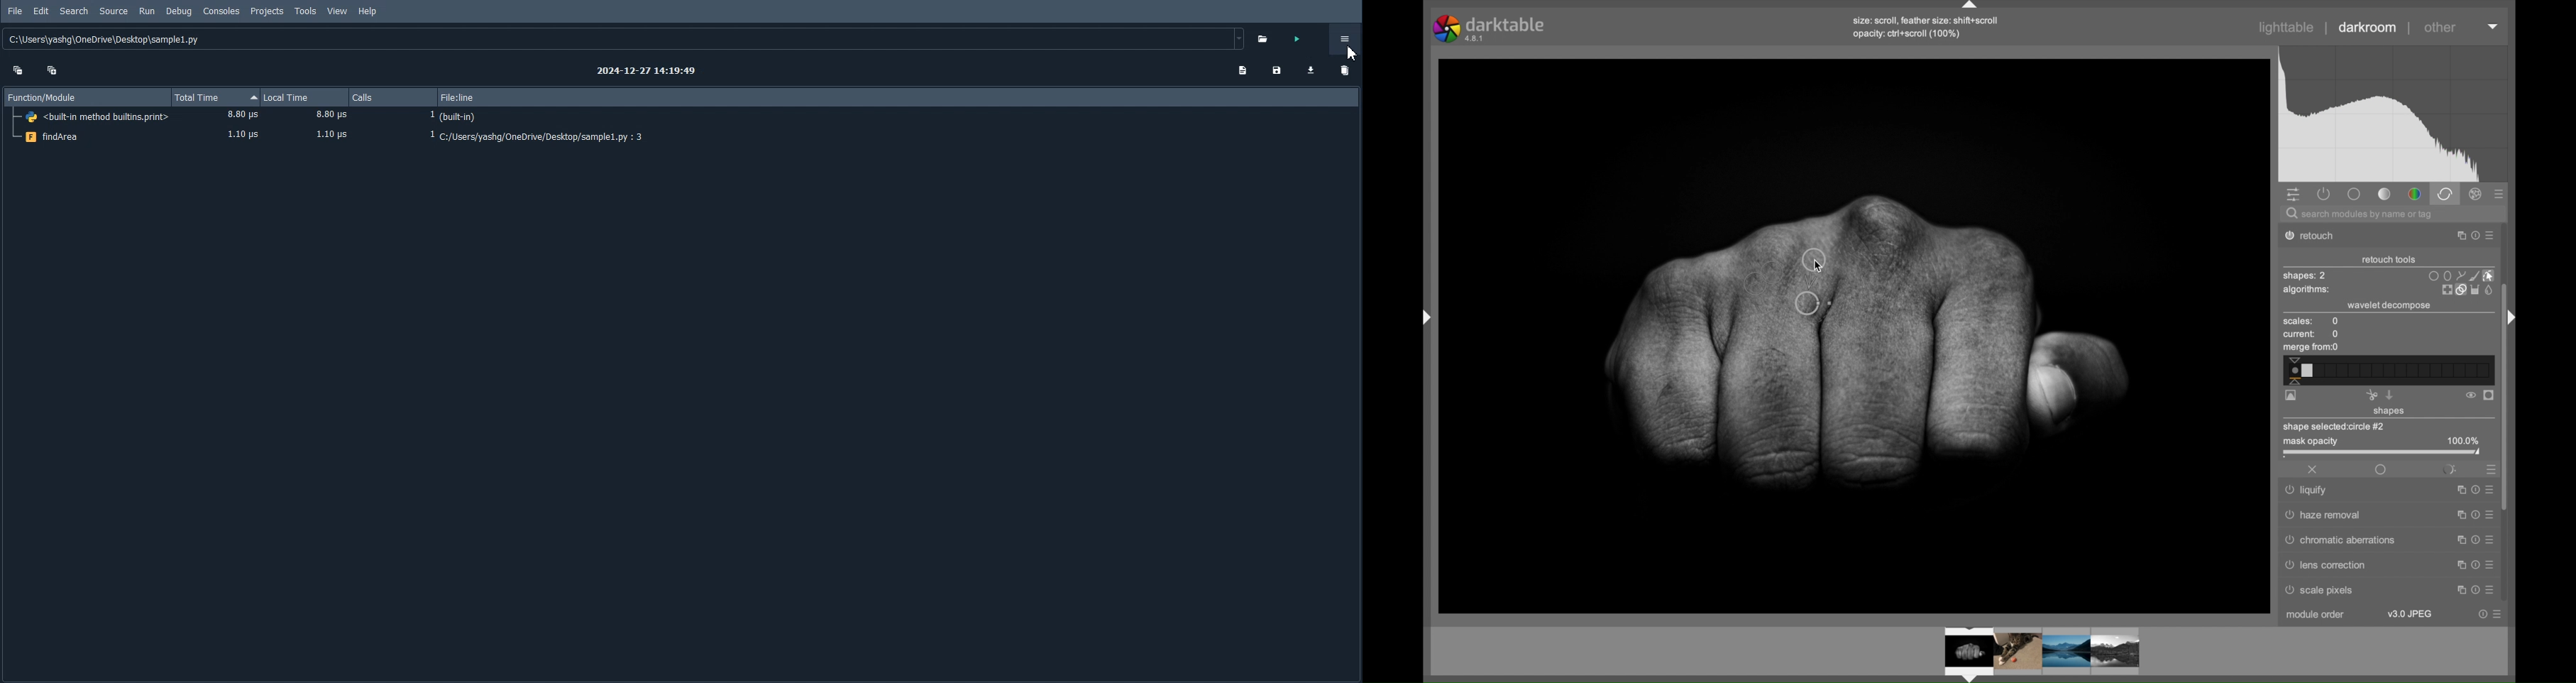 The image size is (2576, 700). What do you see at coordinates (2324, 592) in the screenshot?
I see `scale pixels` at bounding box center [2324, 592].